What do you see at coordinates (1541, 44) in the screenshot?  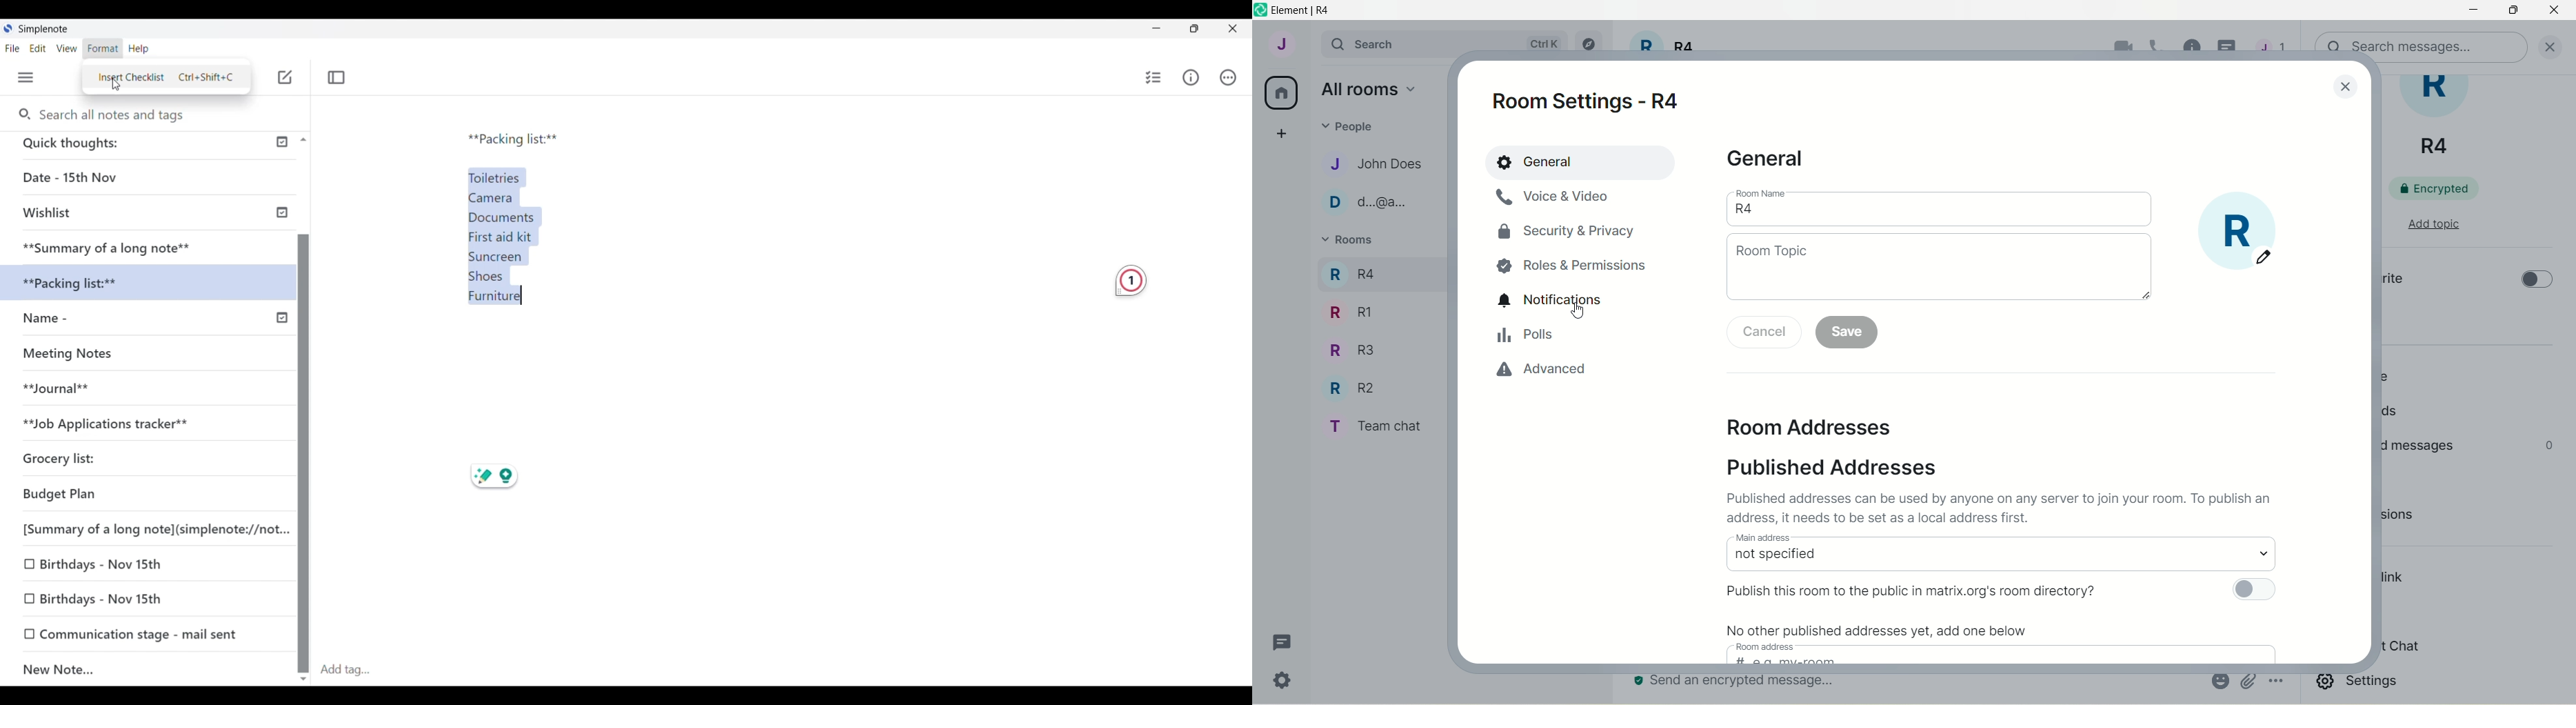 I see `Ctrl K` at bounding box center [1541, 44].